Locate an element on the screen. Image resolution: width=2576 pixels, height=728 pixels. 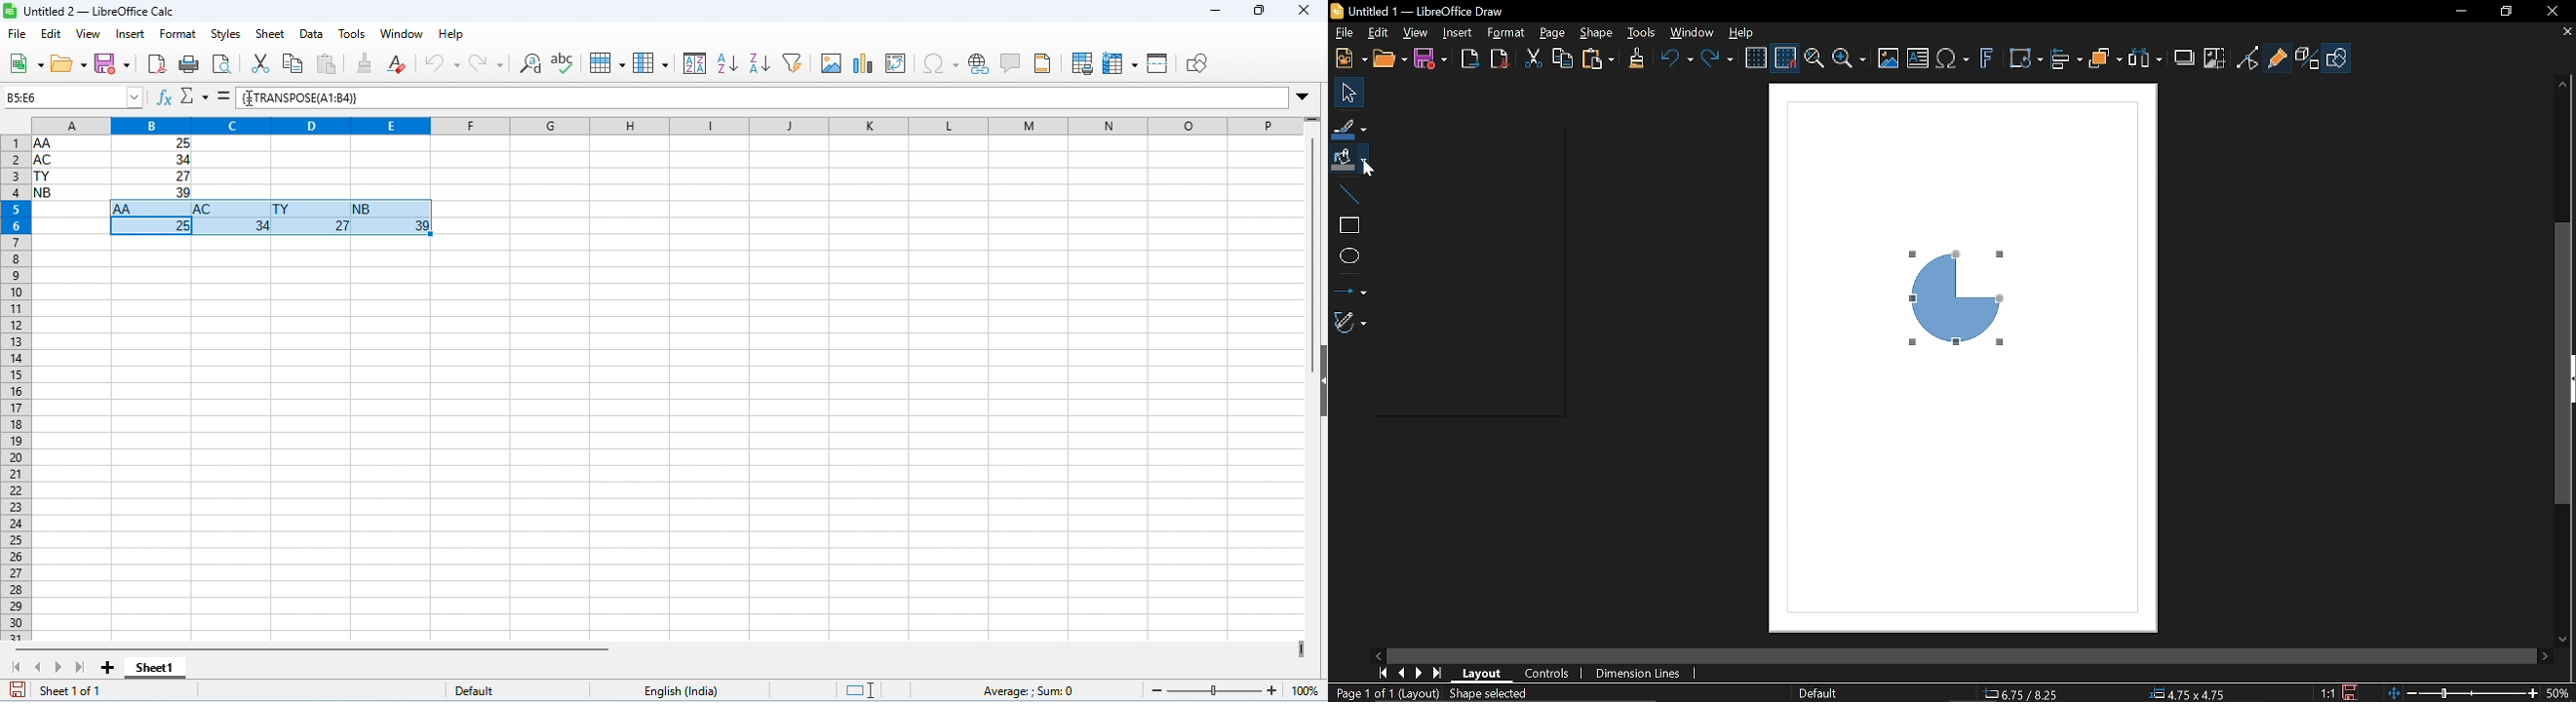
formula for transpose is located at coordinates (298, 97).